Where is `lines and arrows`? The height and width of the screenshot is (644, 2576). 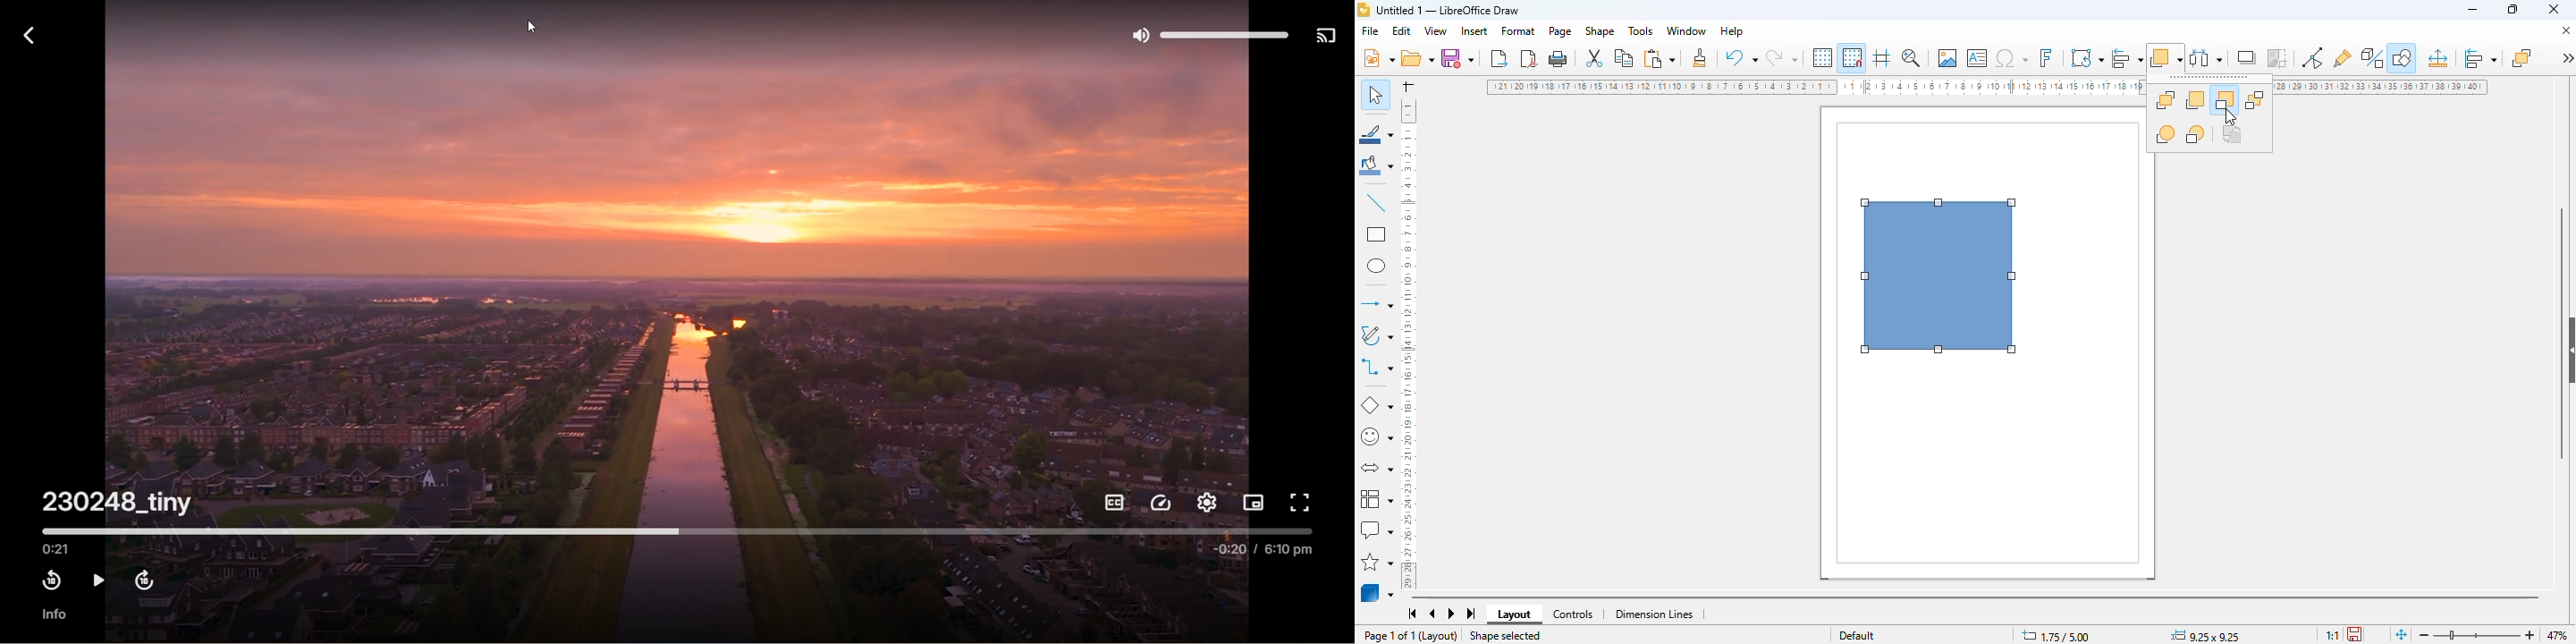 lines and arrows is located at coordinates (1375, 303).